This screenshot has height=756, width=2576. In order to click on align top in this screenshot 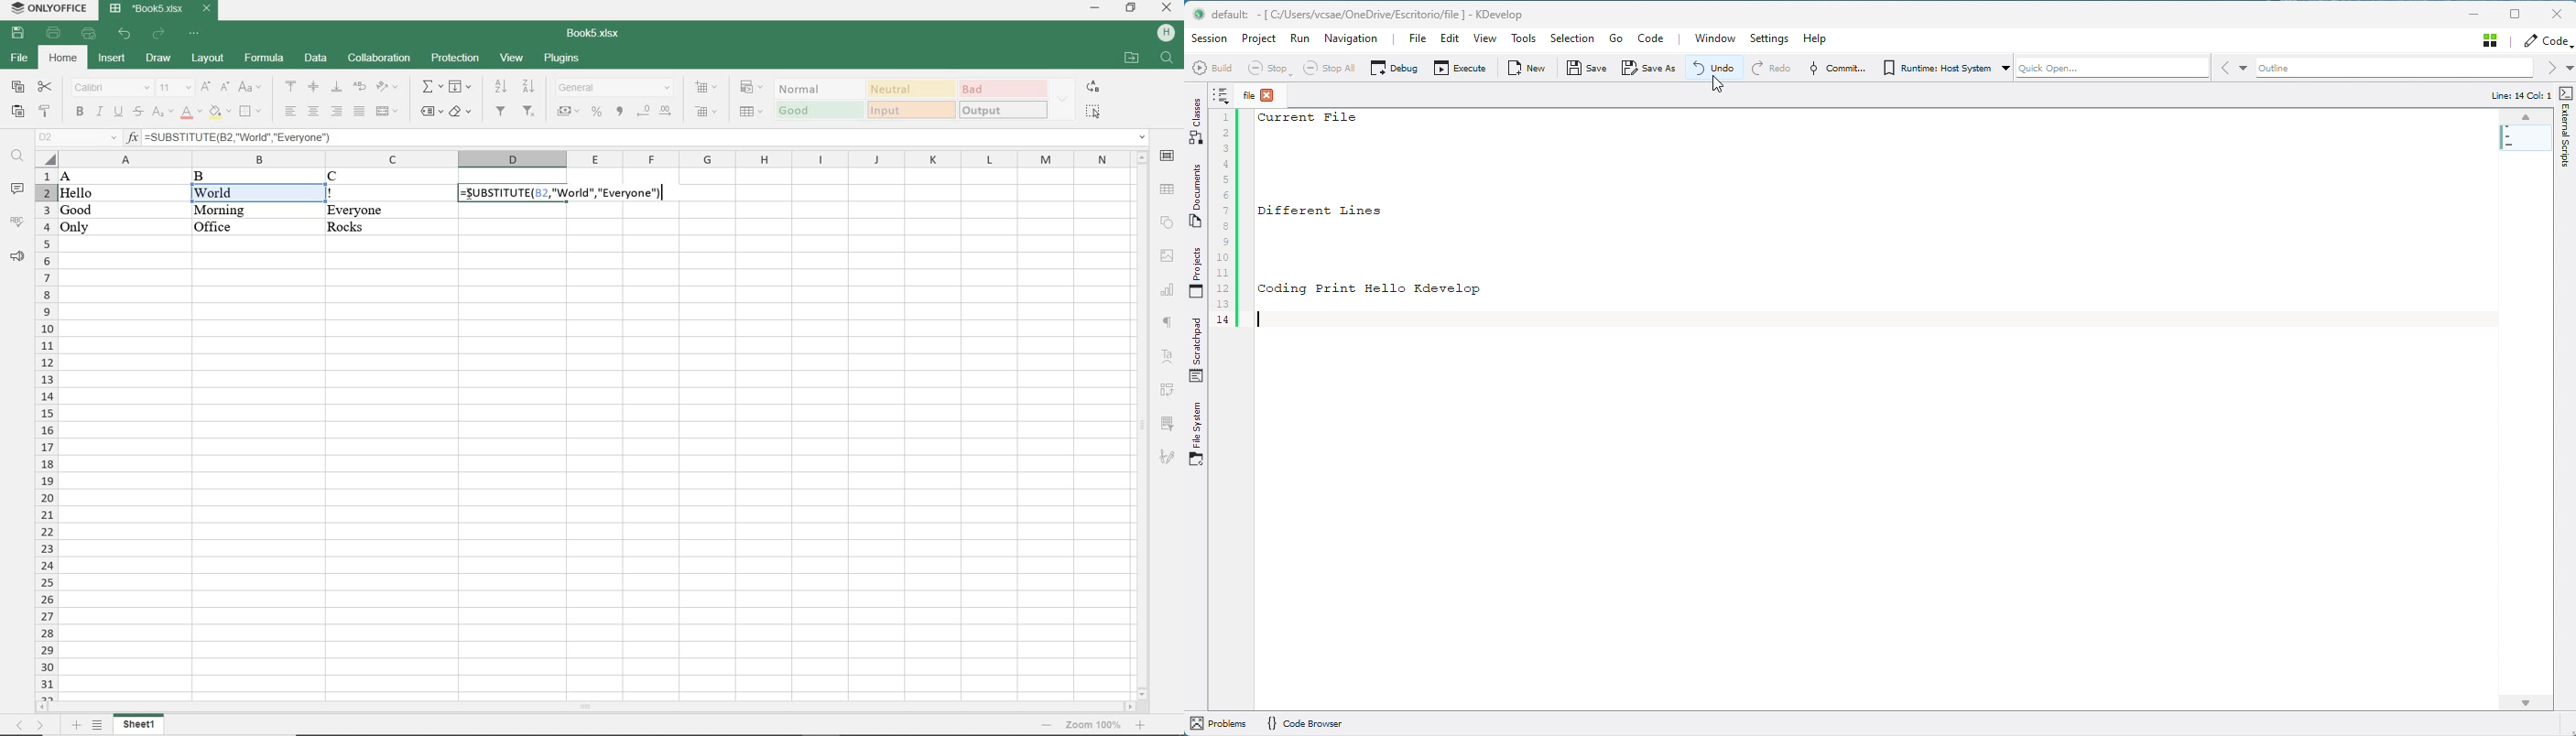, I will do `click(292, 87)`.